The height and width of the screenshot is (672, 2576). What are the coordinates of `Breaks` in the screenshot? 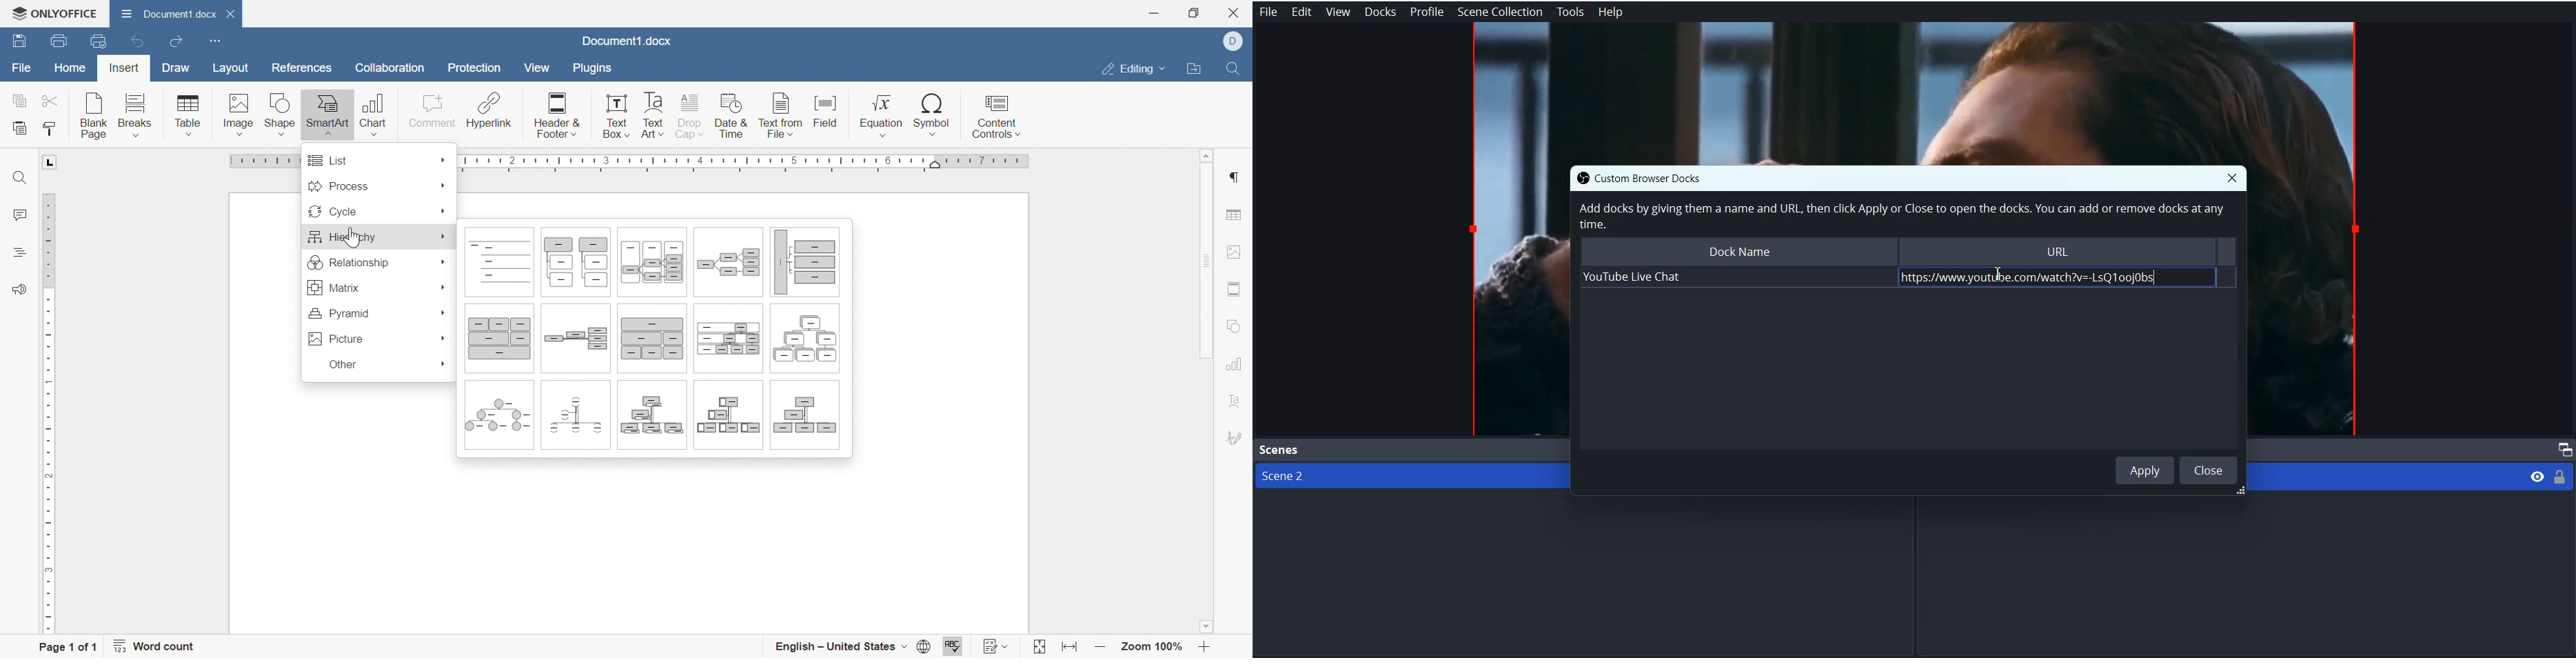 It's located at (138, 114).